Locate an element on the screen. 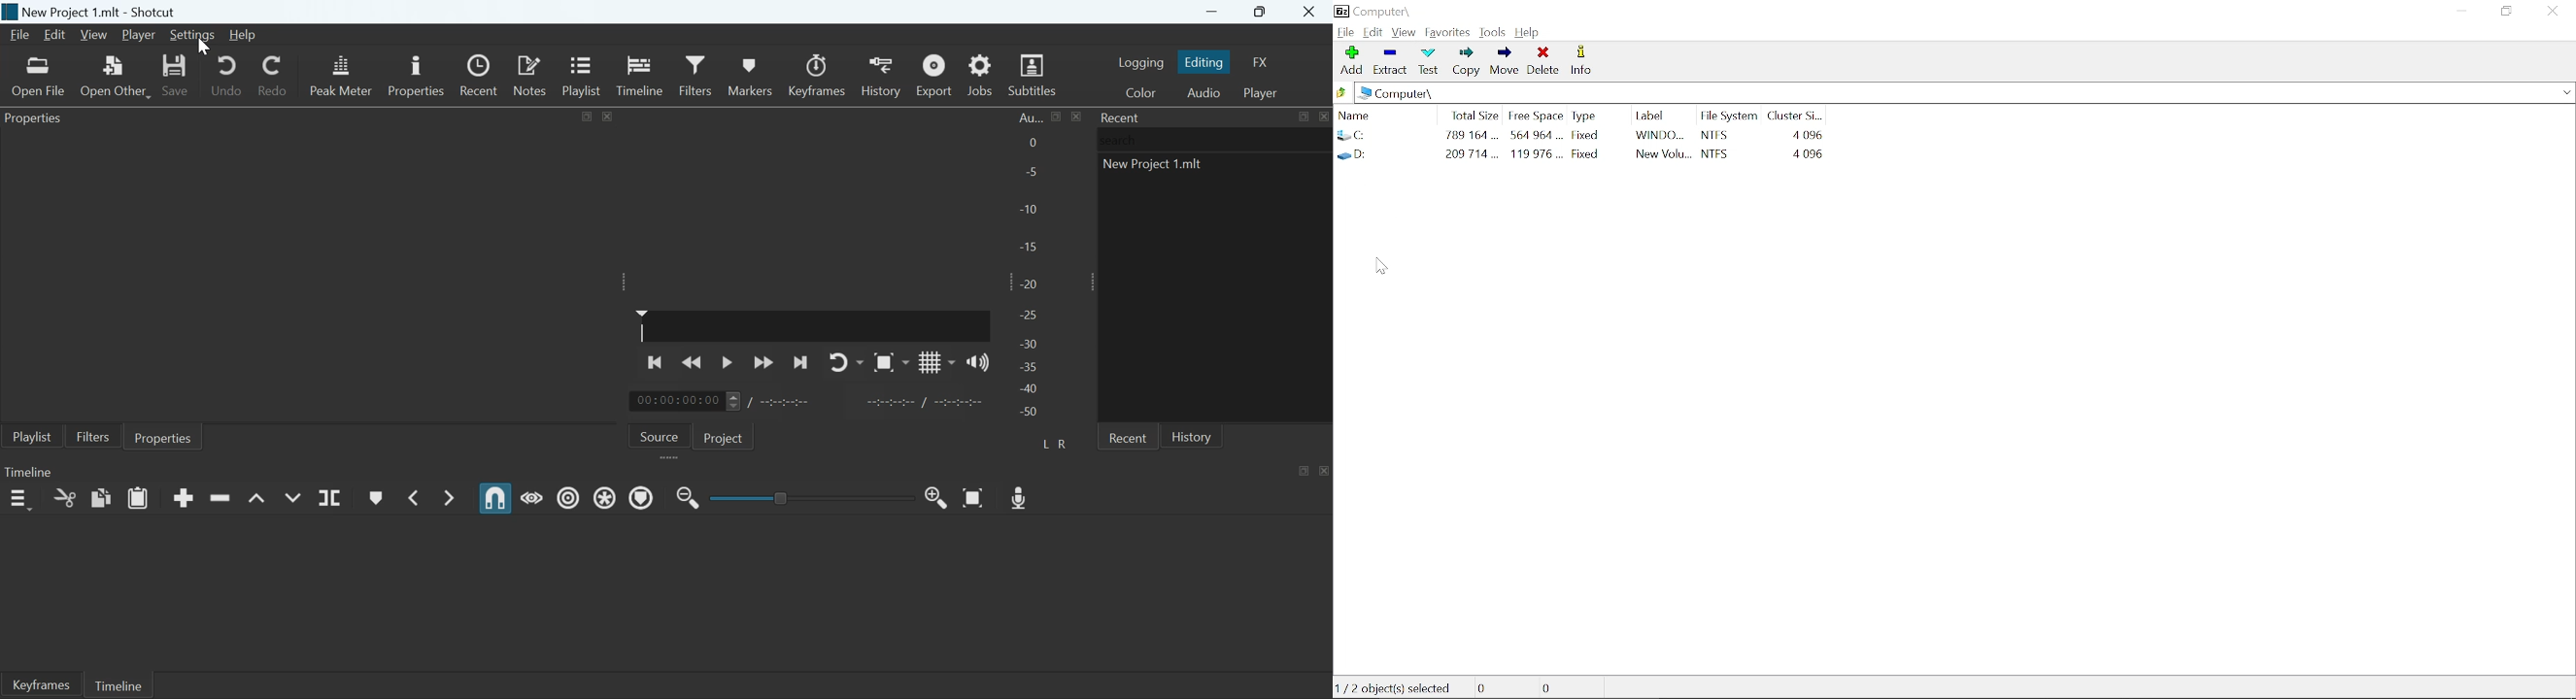 The height and width of the screenshot is (700, 2576). Previous marker is located at coordinates (412, 497).